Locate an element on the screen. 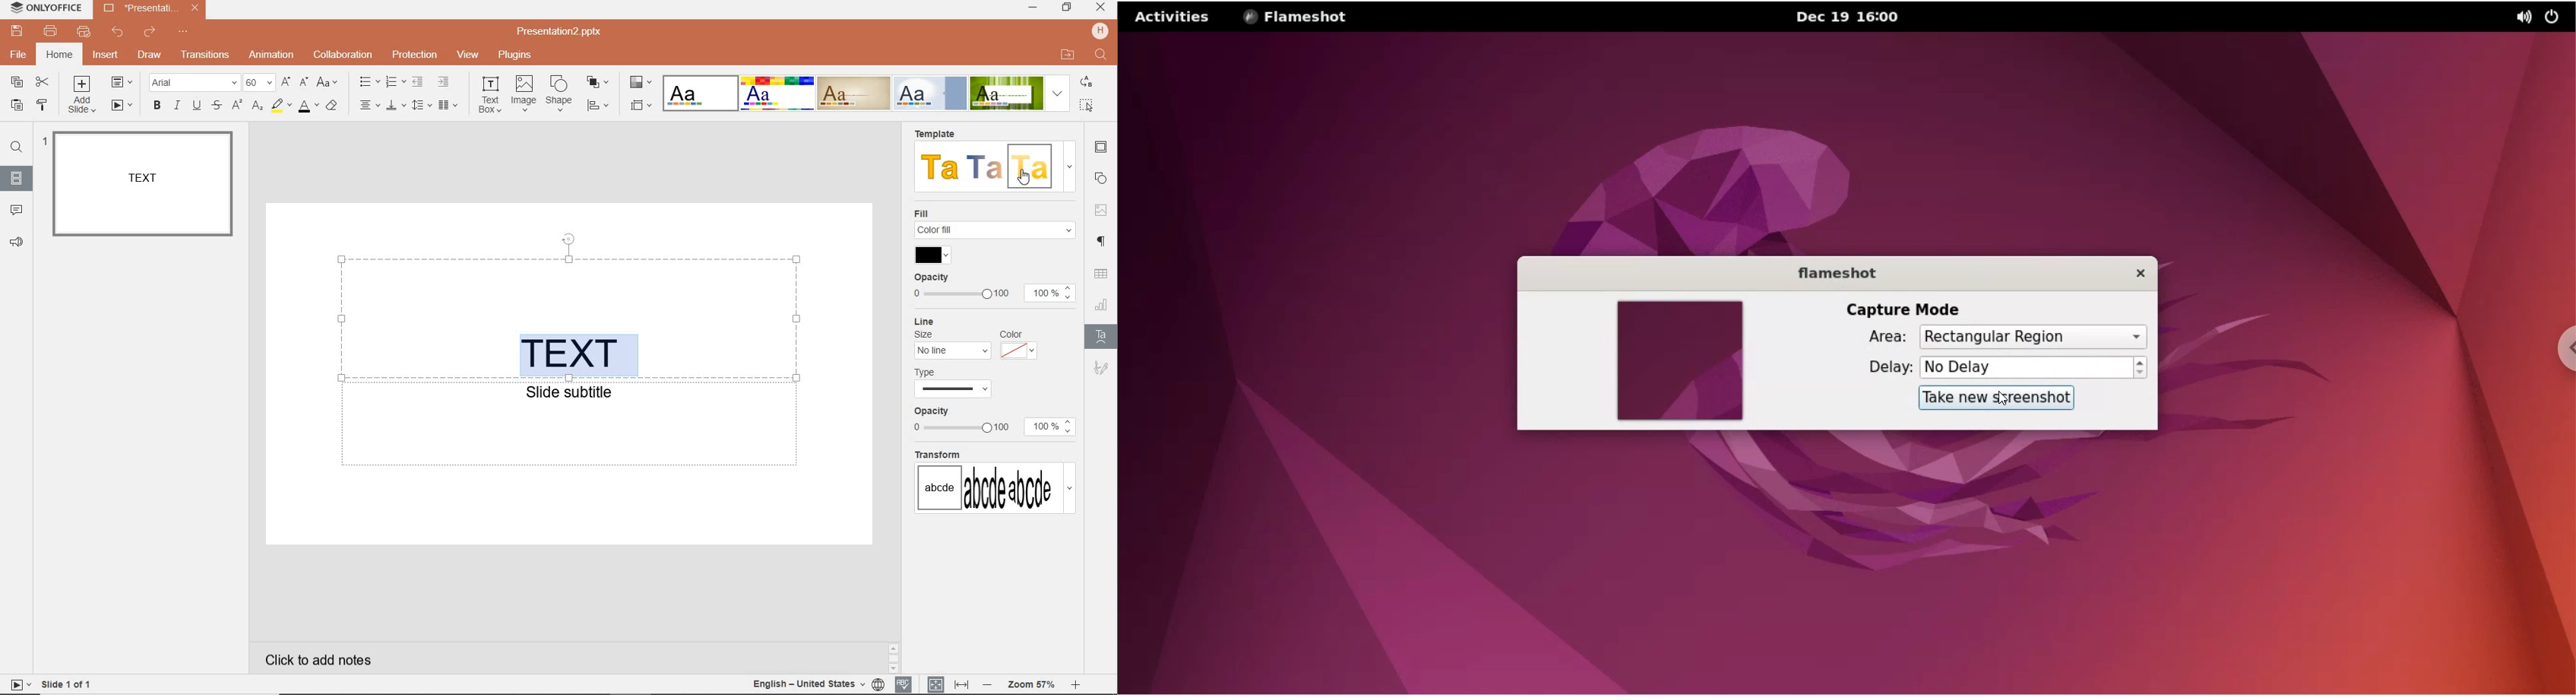  PARAGRAPH SETTINGS is located at coordinates (1103, 240).